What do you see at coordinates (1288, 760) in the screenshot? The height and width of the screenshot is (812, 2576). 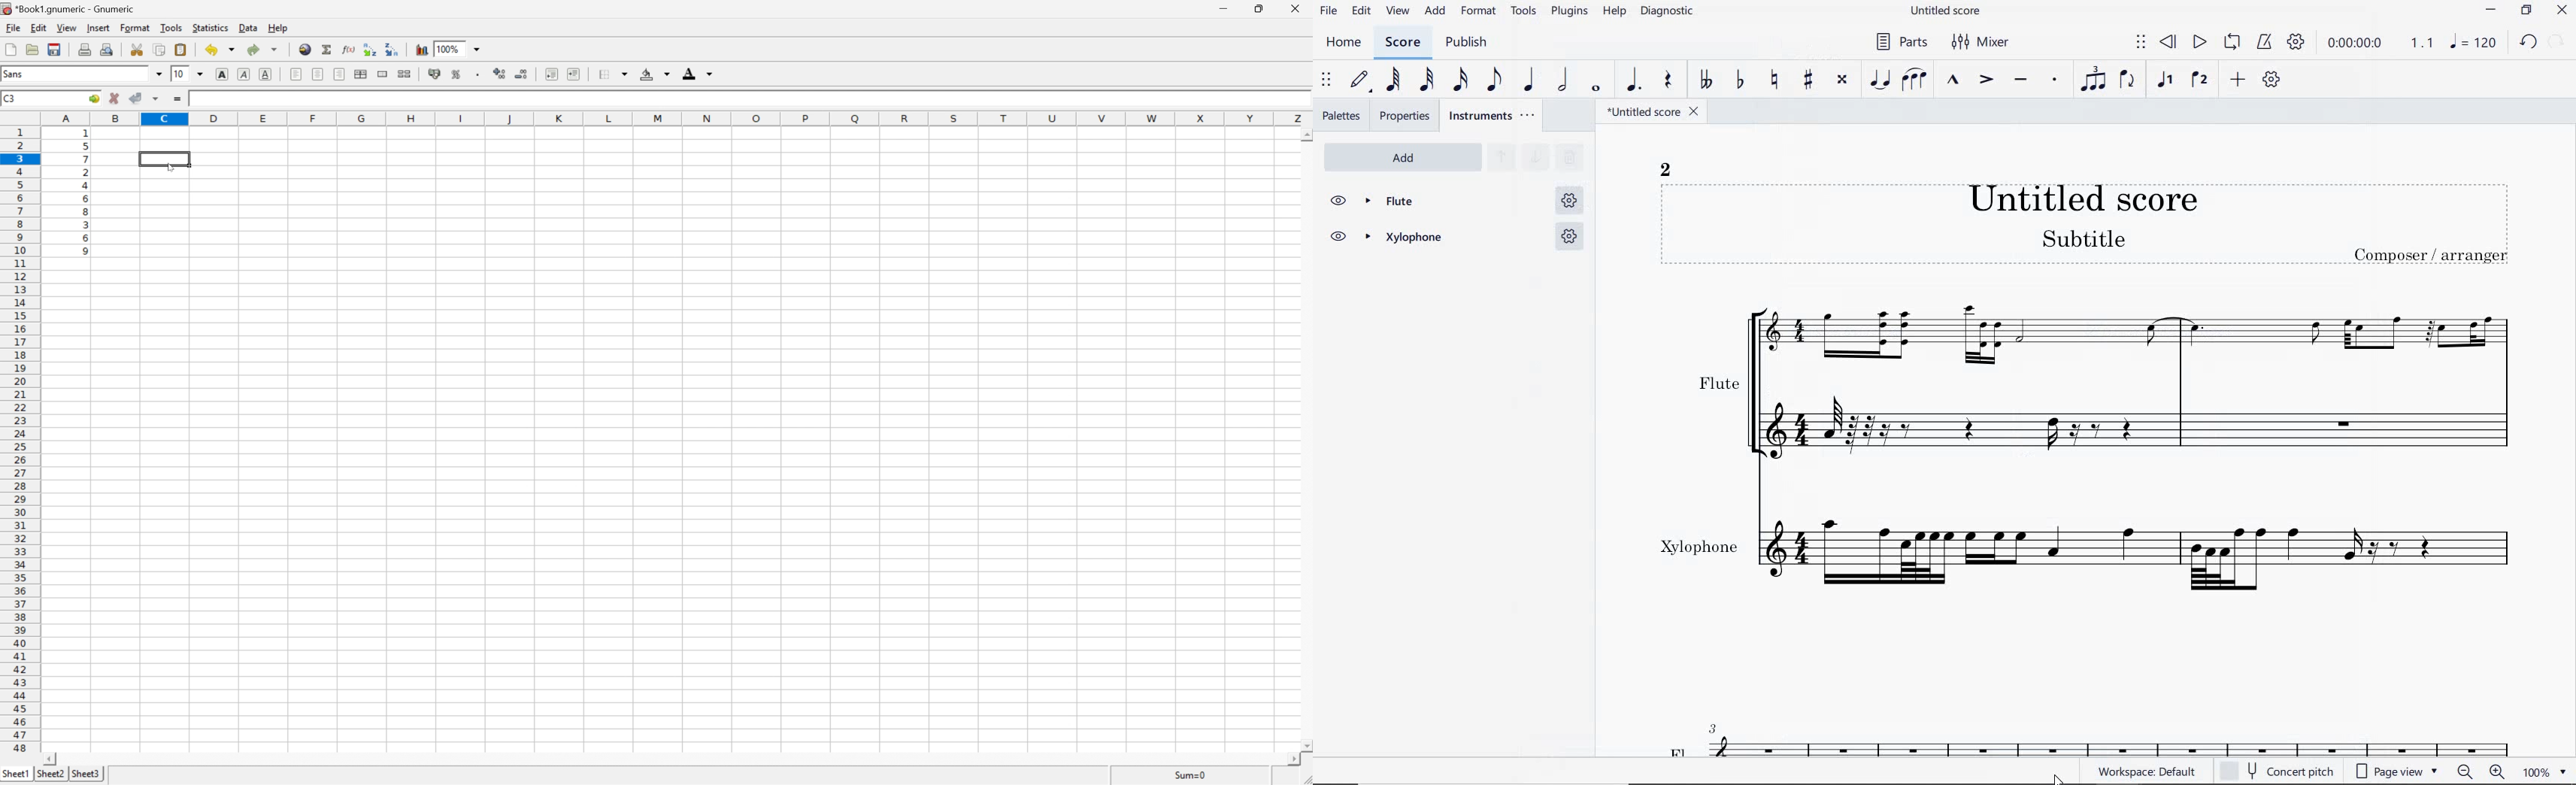 I see `scroll right` at bounding box center [1288, 760].